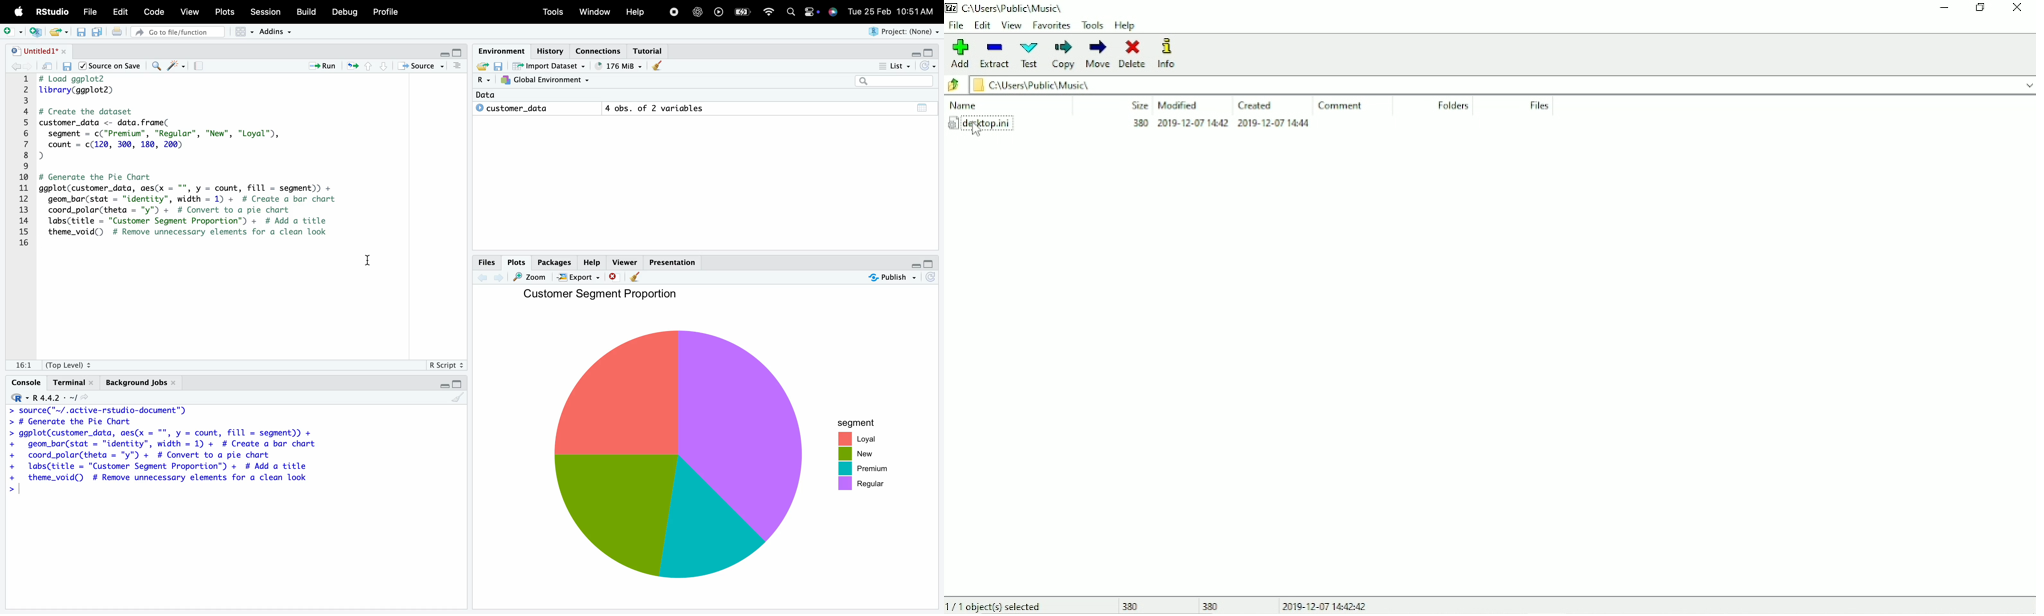  What do you see at coordinates (894, 11) in the screenshot?
I see `Tue 25 Feb 10:51AM` at bounding box center [894, 11].